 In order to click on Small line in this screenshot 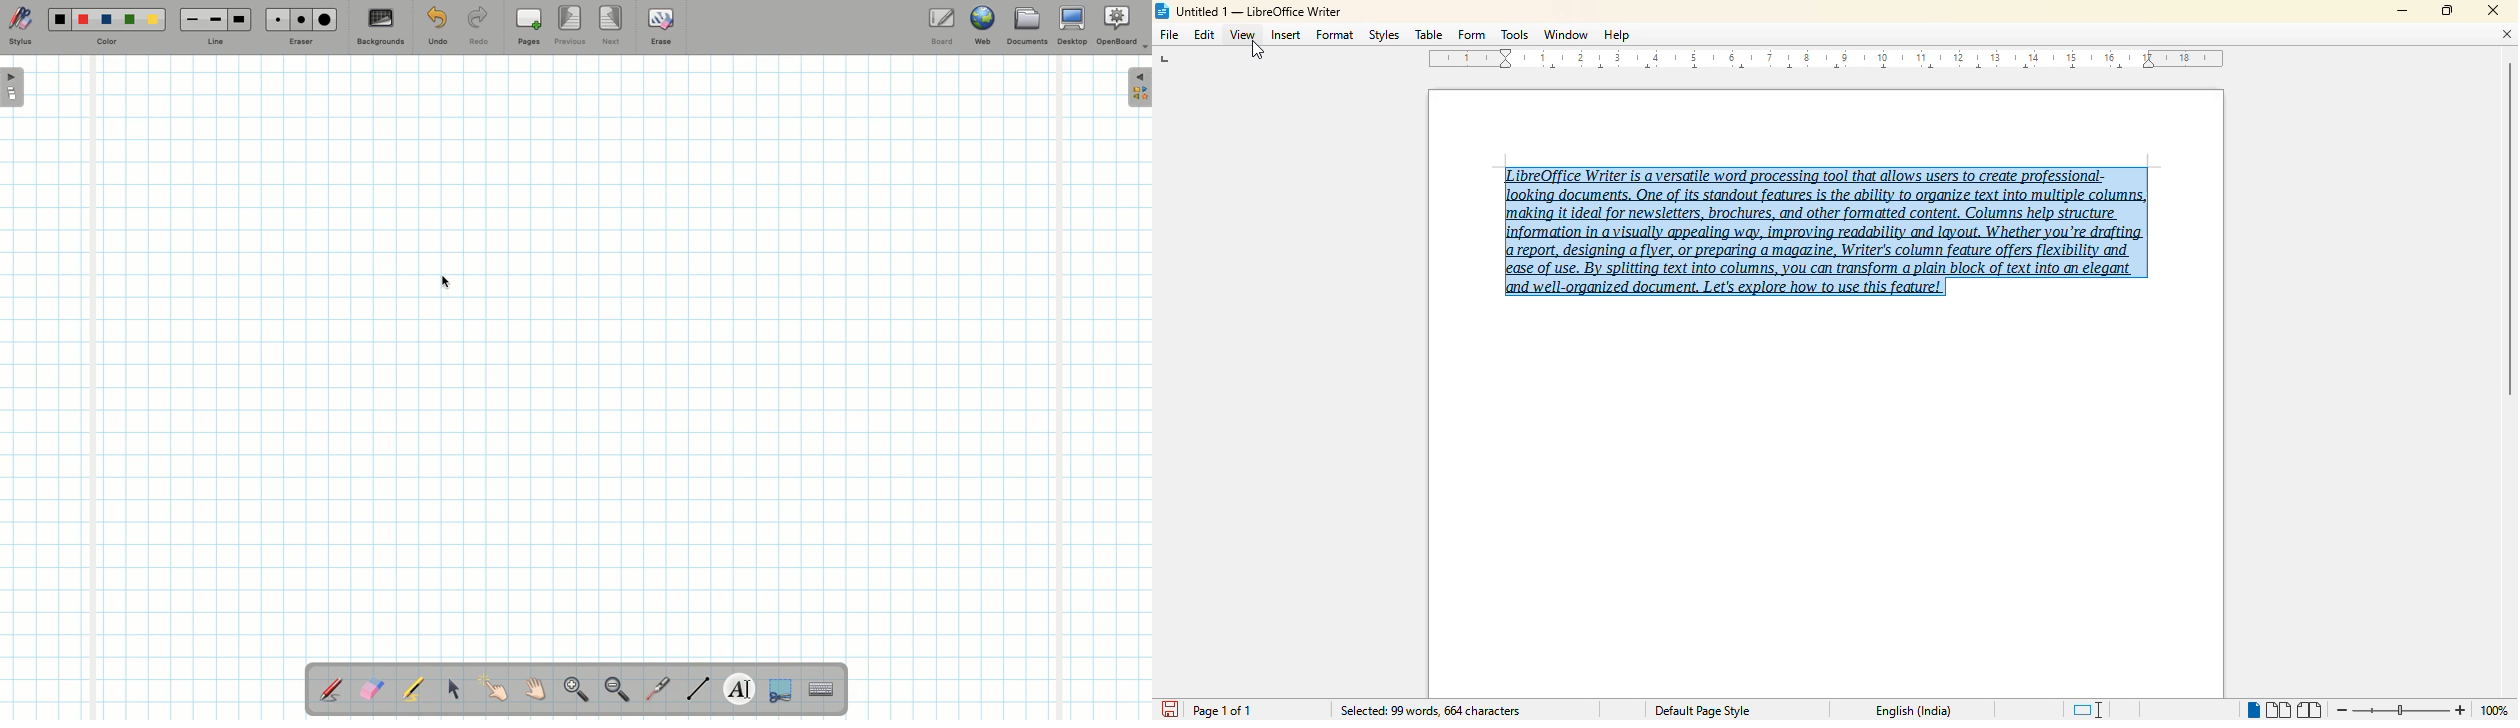, I will do `click(190, 20)`.